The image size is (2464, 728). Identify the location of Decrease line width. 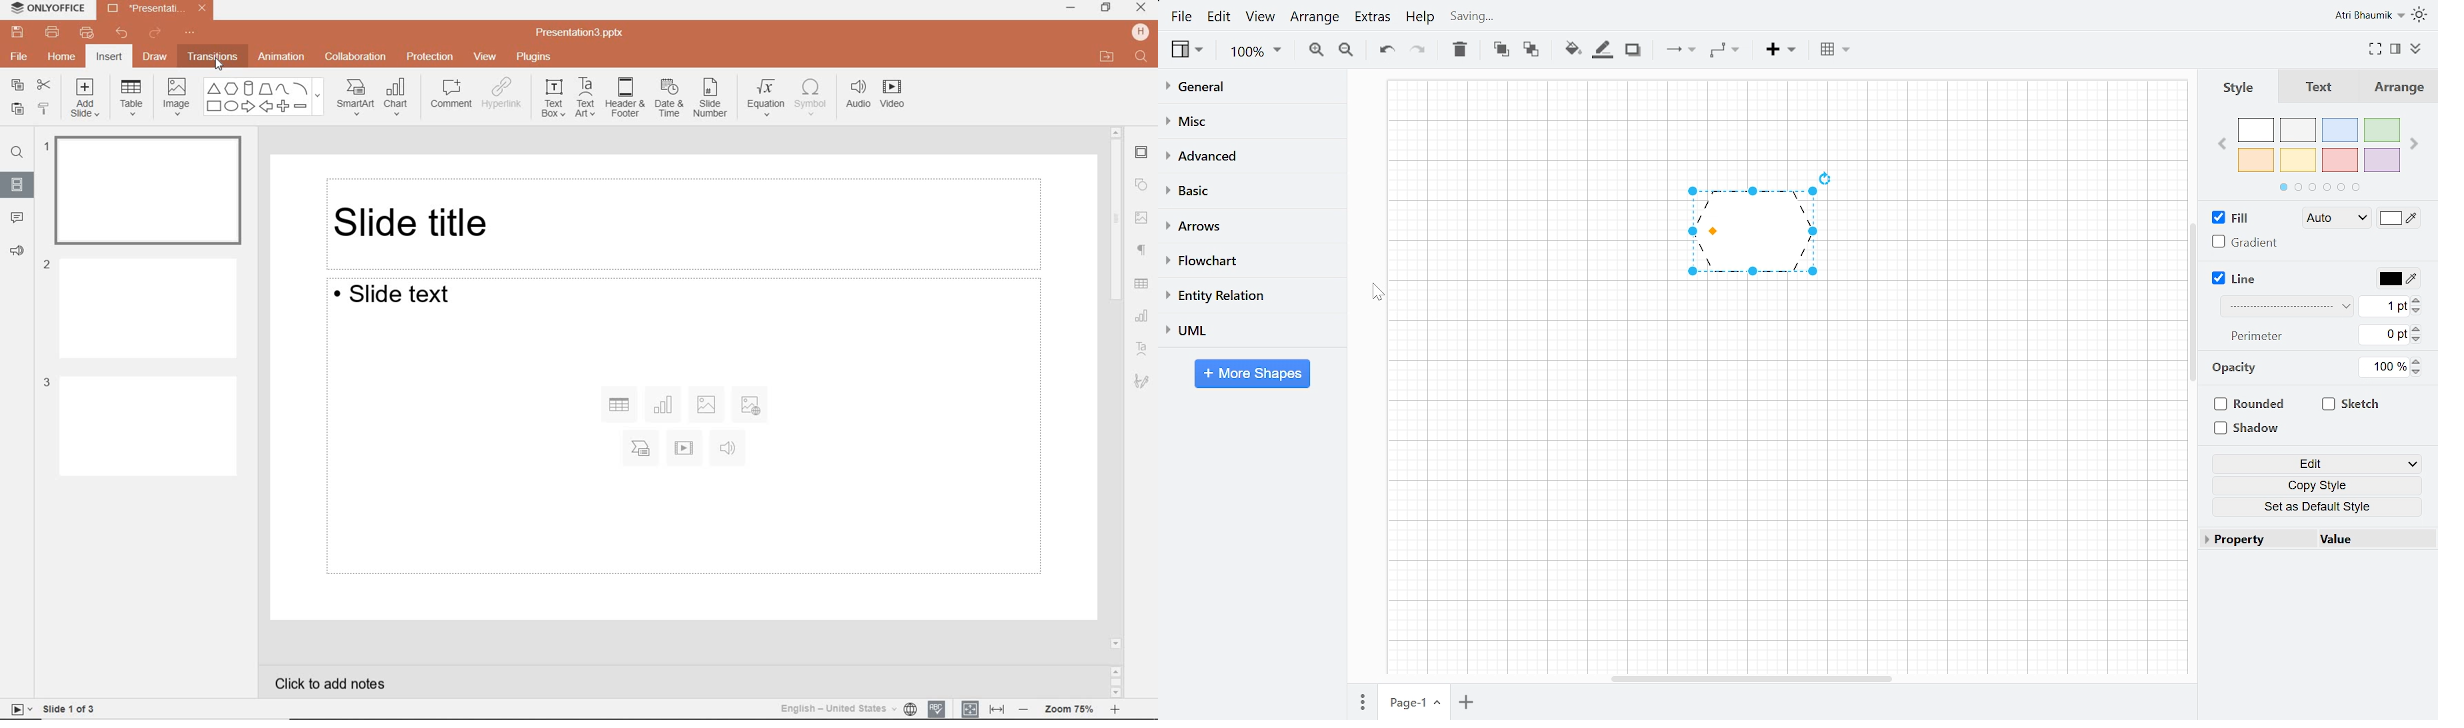
(2419, 312).